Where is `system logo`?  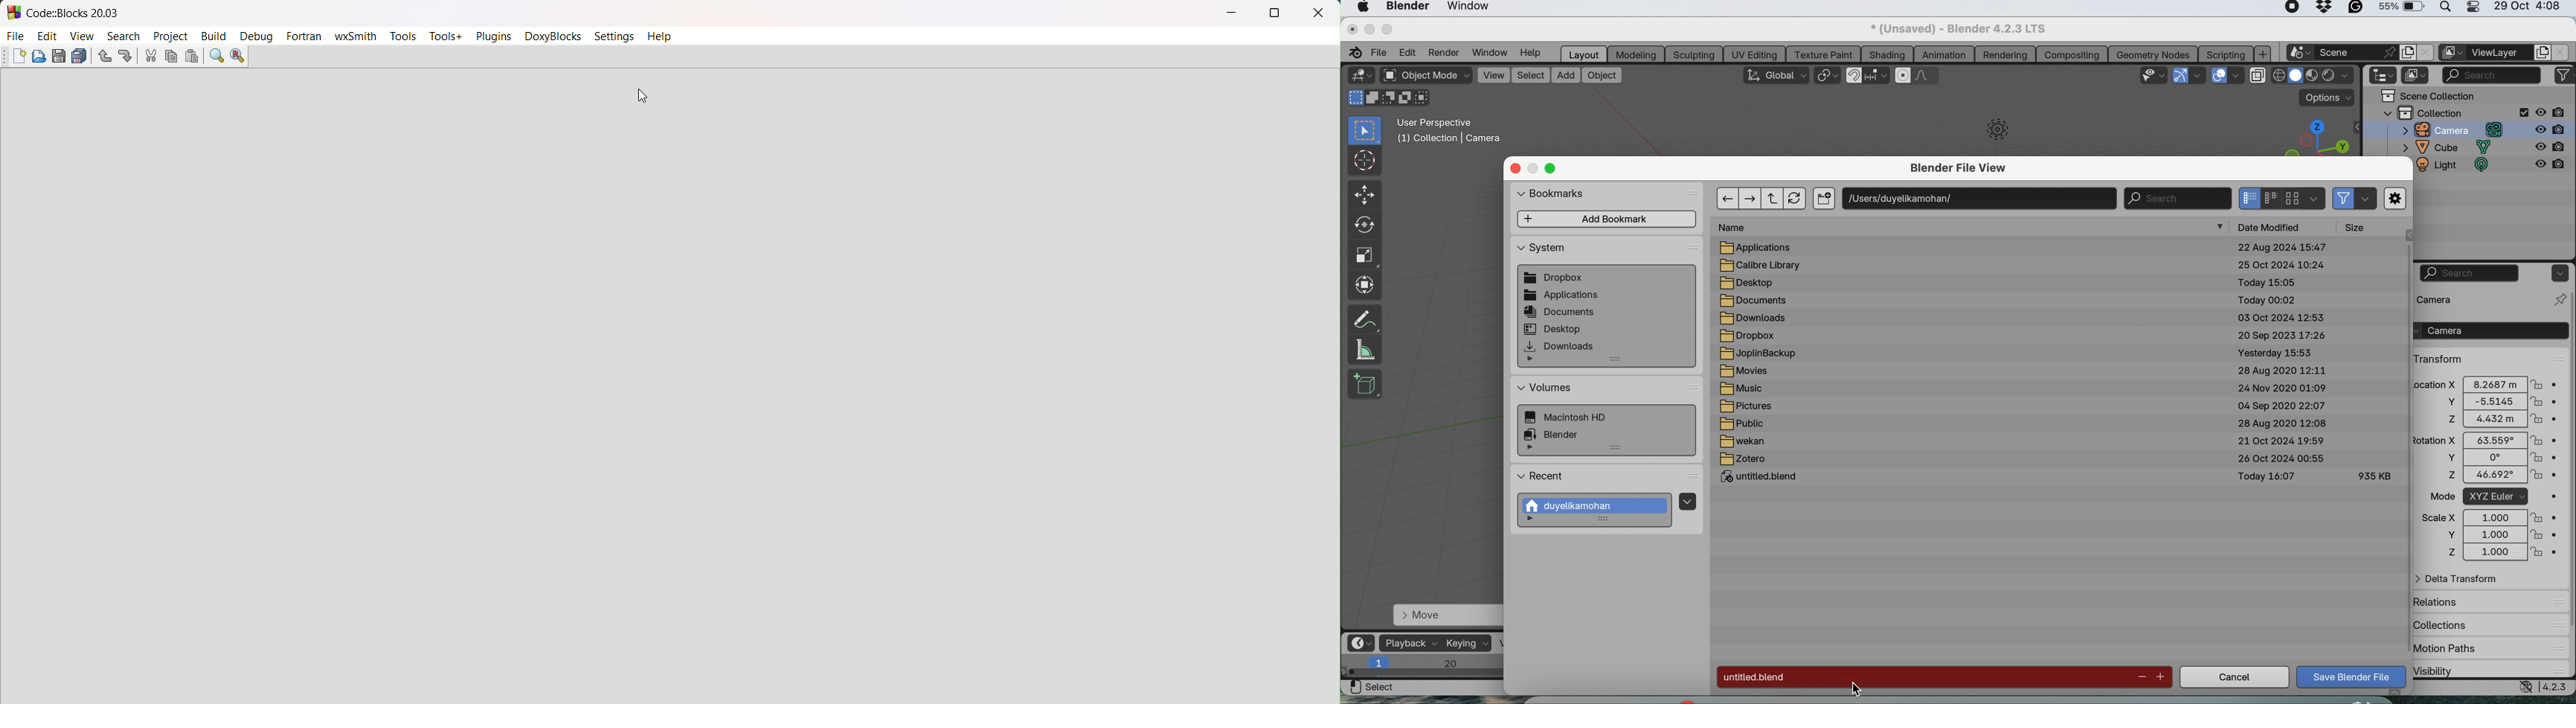
system logo is located at coordinates (1363, 8).